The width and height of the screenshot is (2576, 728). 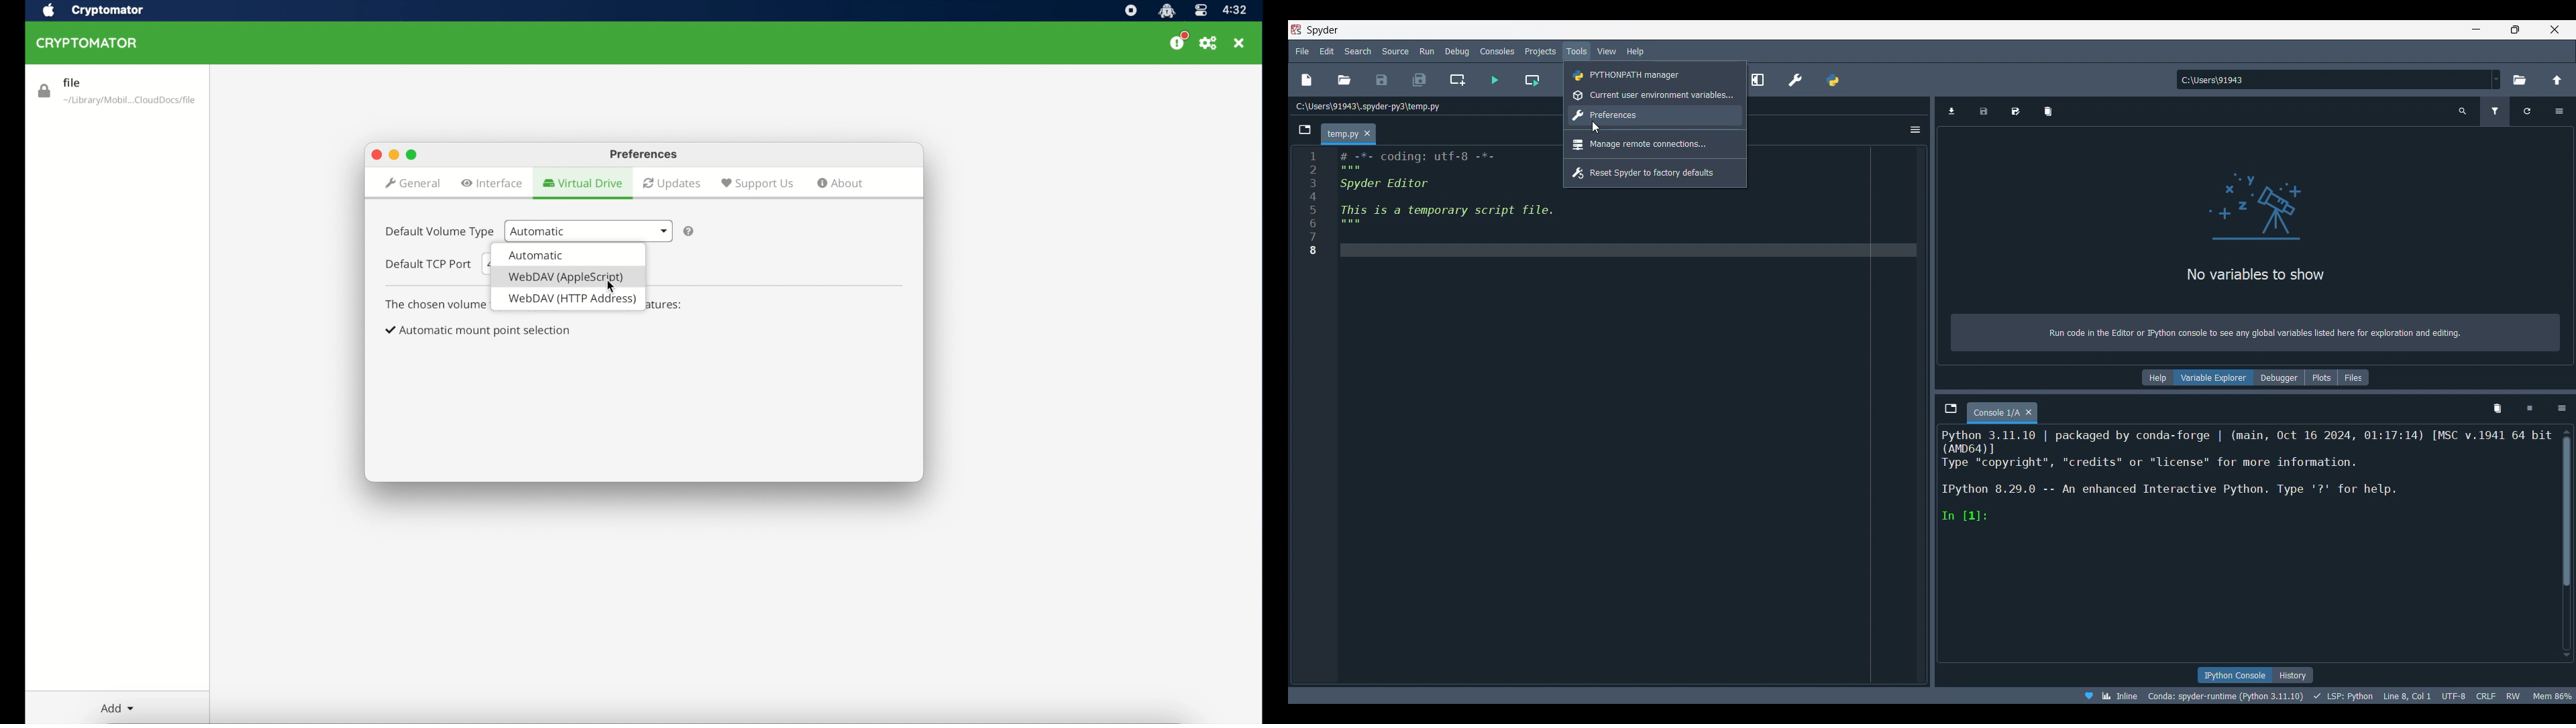 What do you see at coordinates (1344, 80) in the screenshot?
I see `Open` at bounding box center [1344, 80].